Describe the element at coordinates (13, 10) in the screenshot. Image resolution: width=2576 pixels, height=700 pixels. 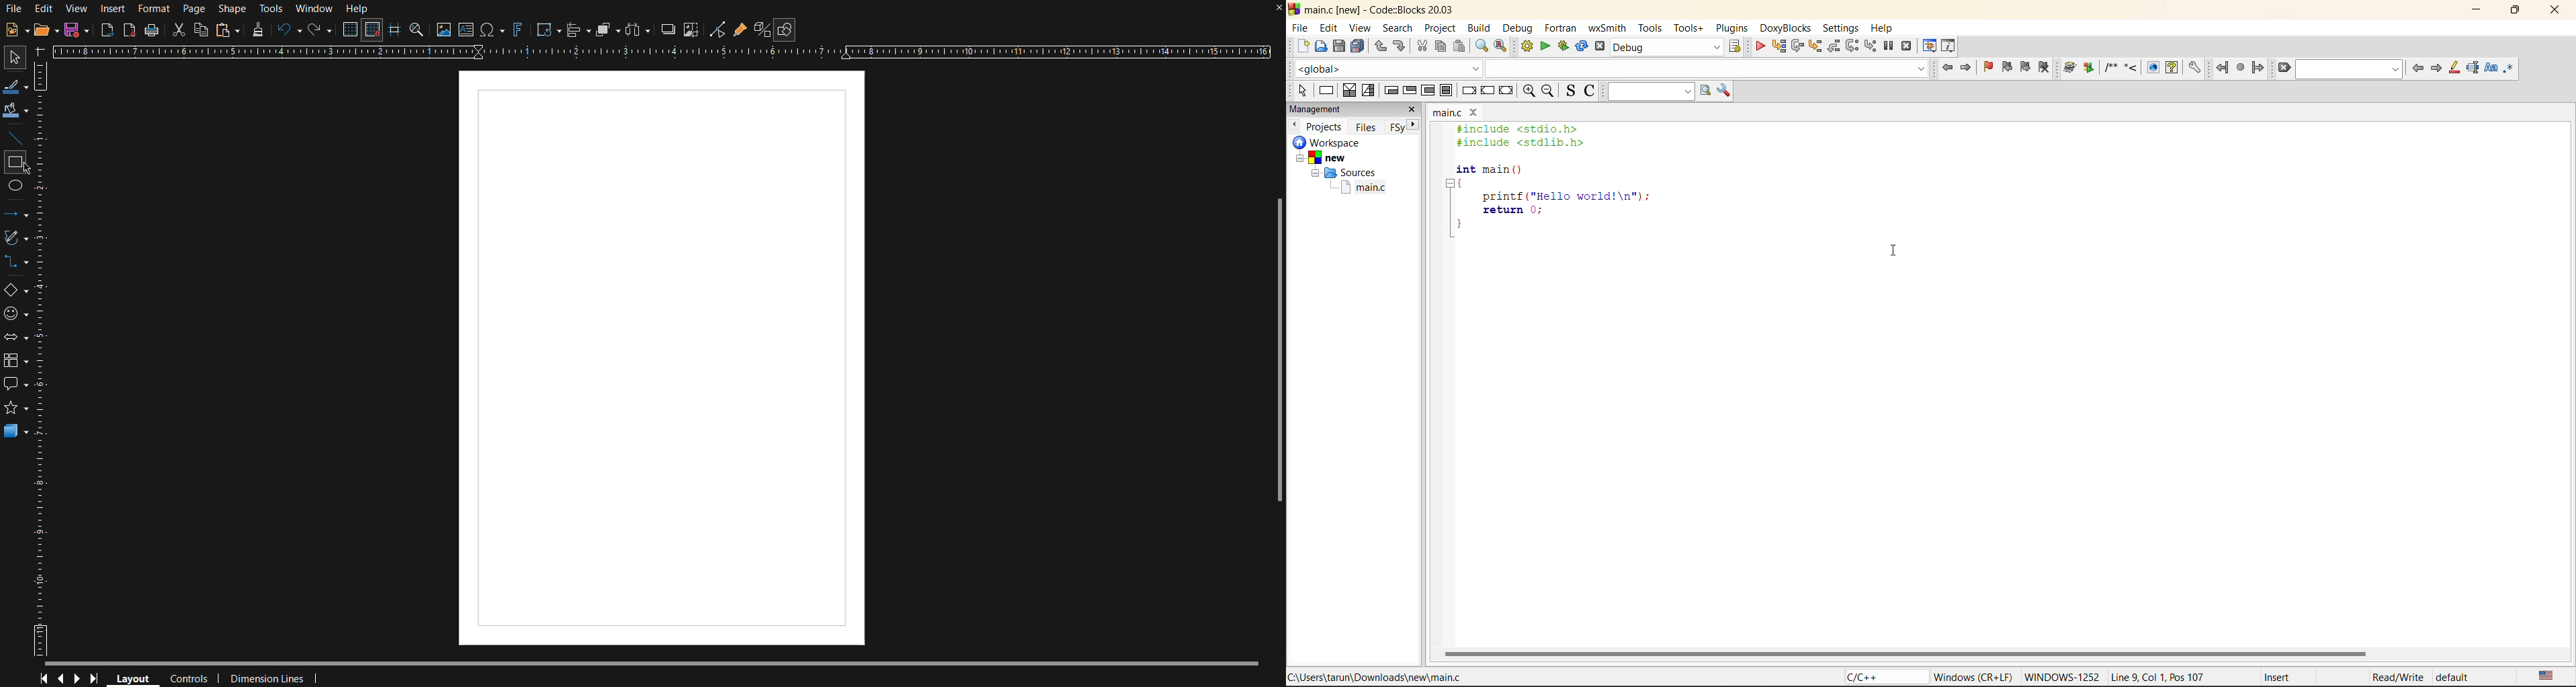
I see `File` at that location.